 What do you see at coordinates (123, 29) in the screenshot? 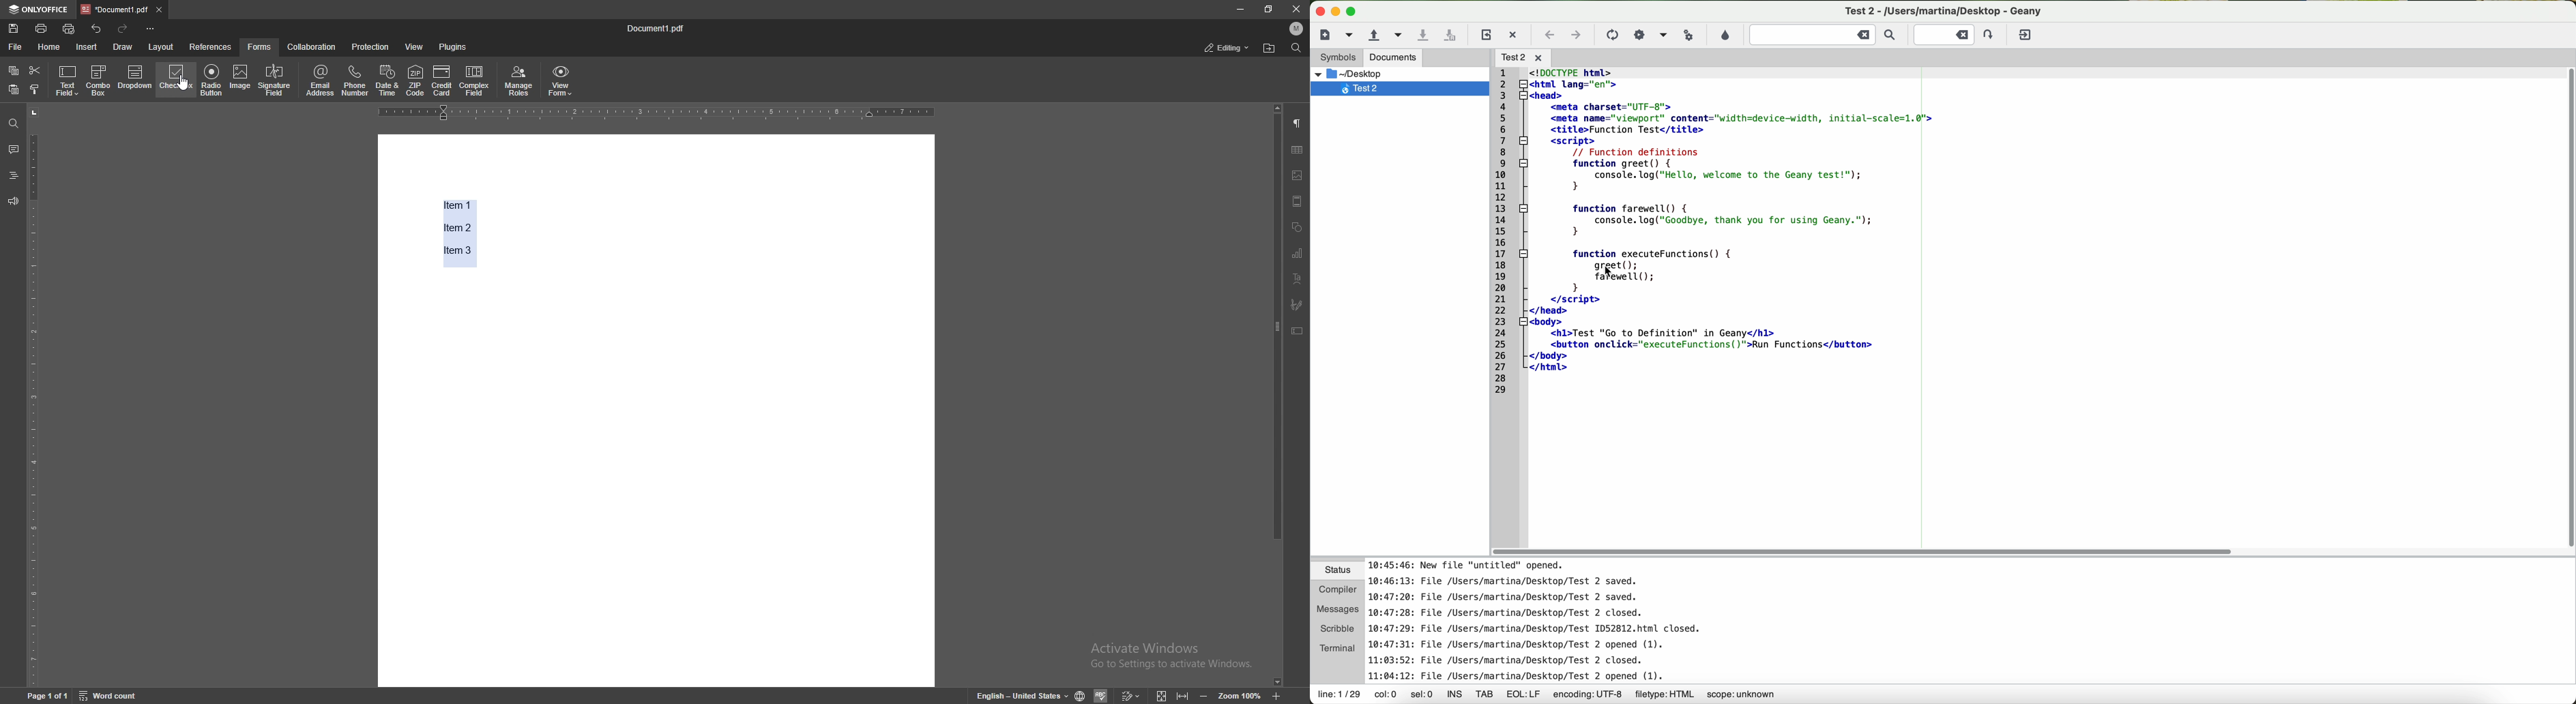
I see `redo` at bounding box center [123, 29].